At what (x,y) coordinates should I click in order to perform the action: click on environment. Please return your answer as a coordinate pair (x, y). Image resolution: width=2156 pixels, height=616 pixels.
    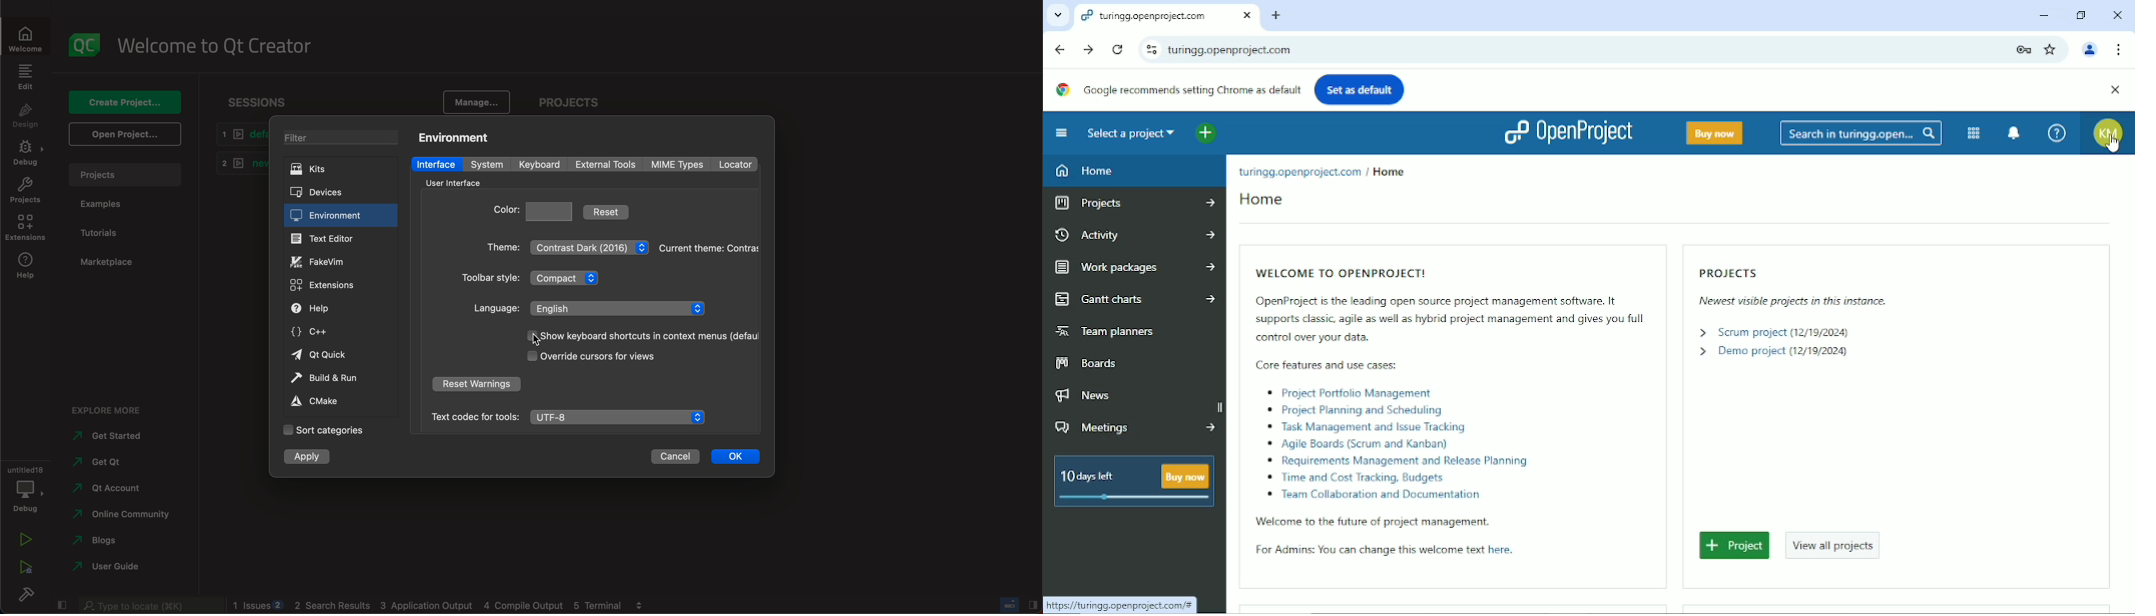
    Looking at the image, I should click on (458, 136).